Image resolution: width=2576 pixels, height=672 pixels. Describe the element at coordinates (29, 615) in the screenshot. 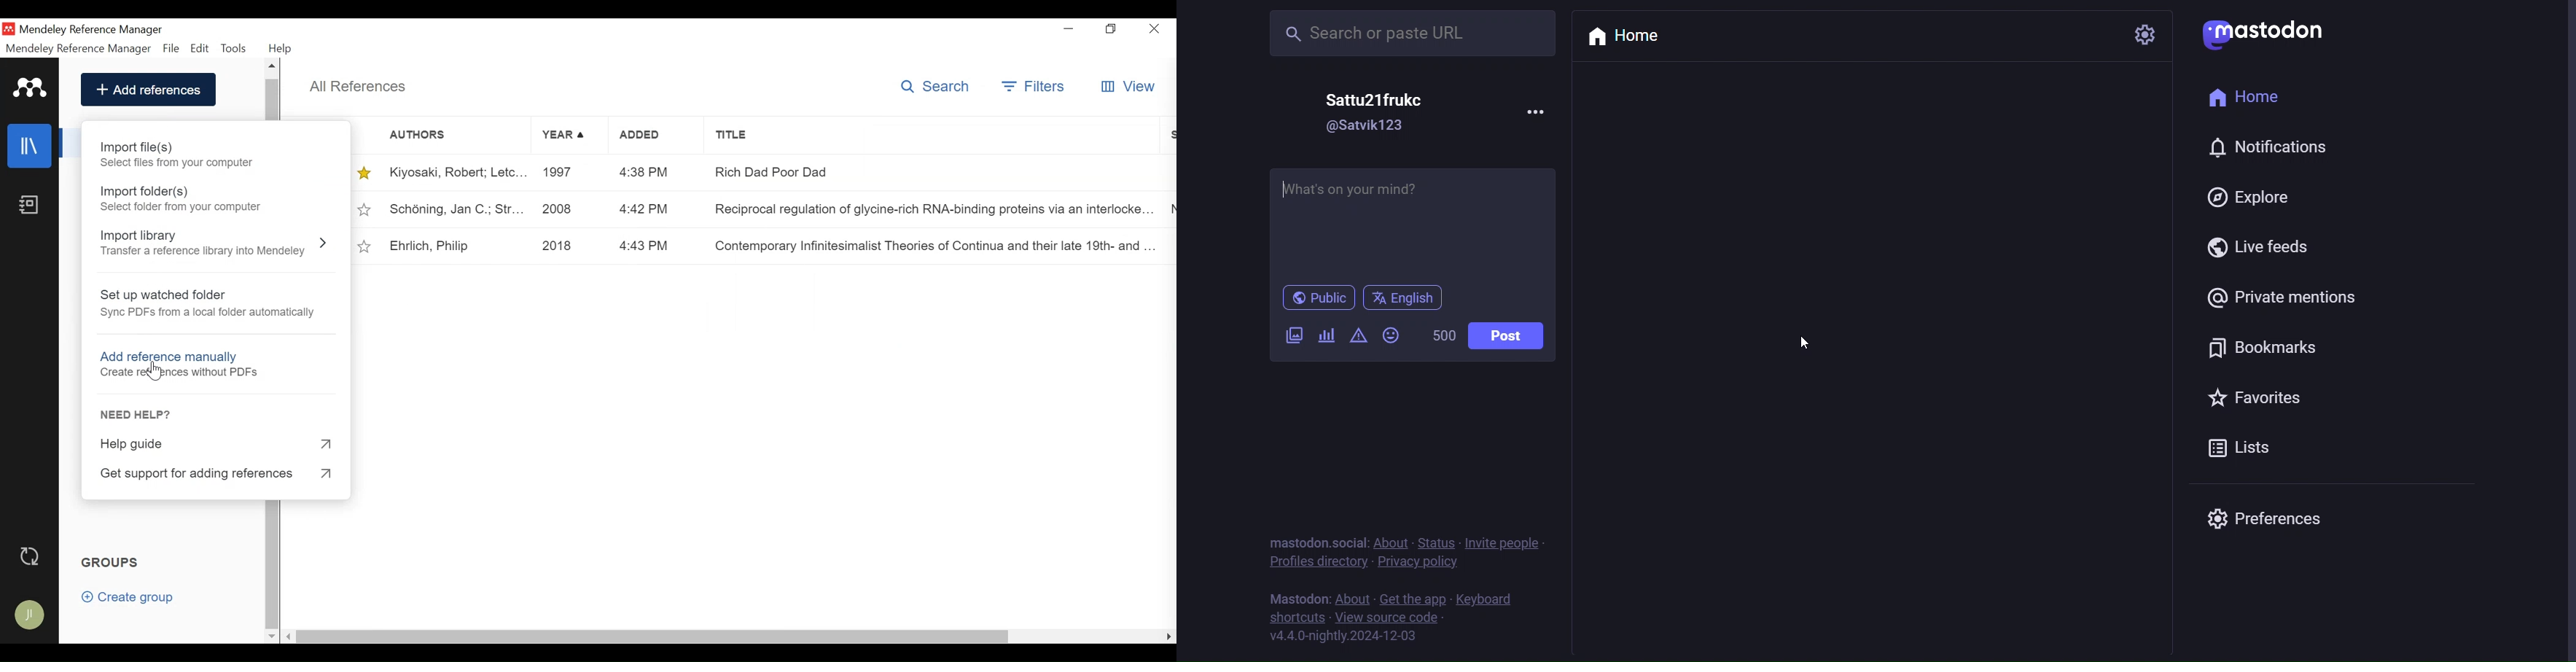

I see `Avatar` at that location.